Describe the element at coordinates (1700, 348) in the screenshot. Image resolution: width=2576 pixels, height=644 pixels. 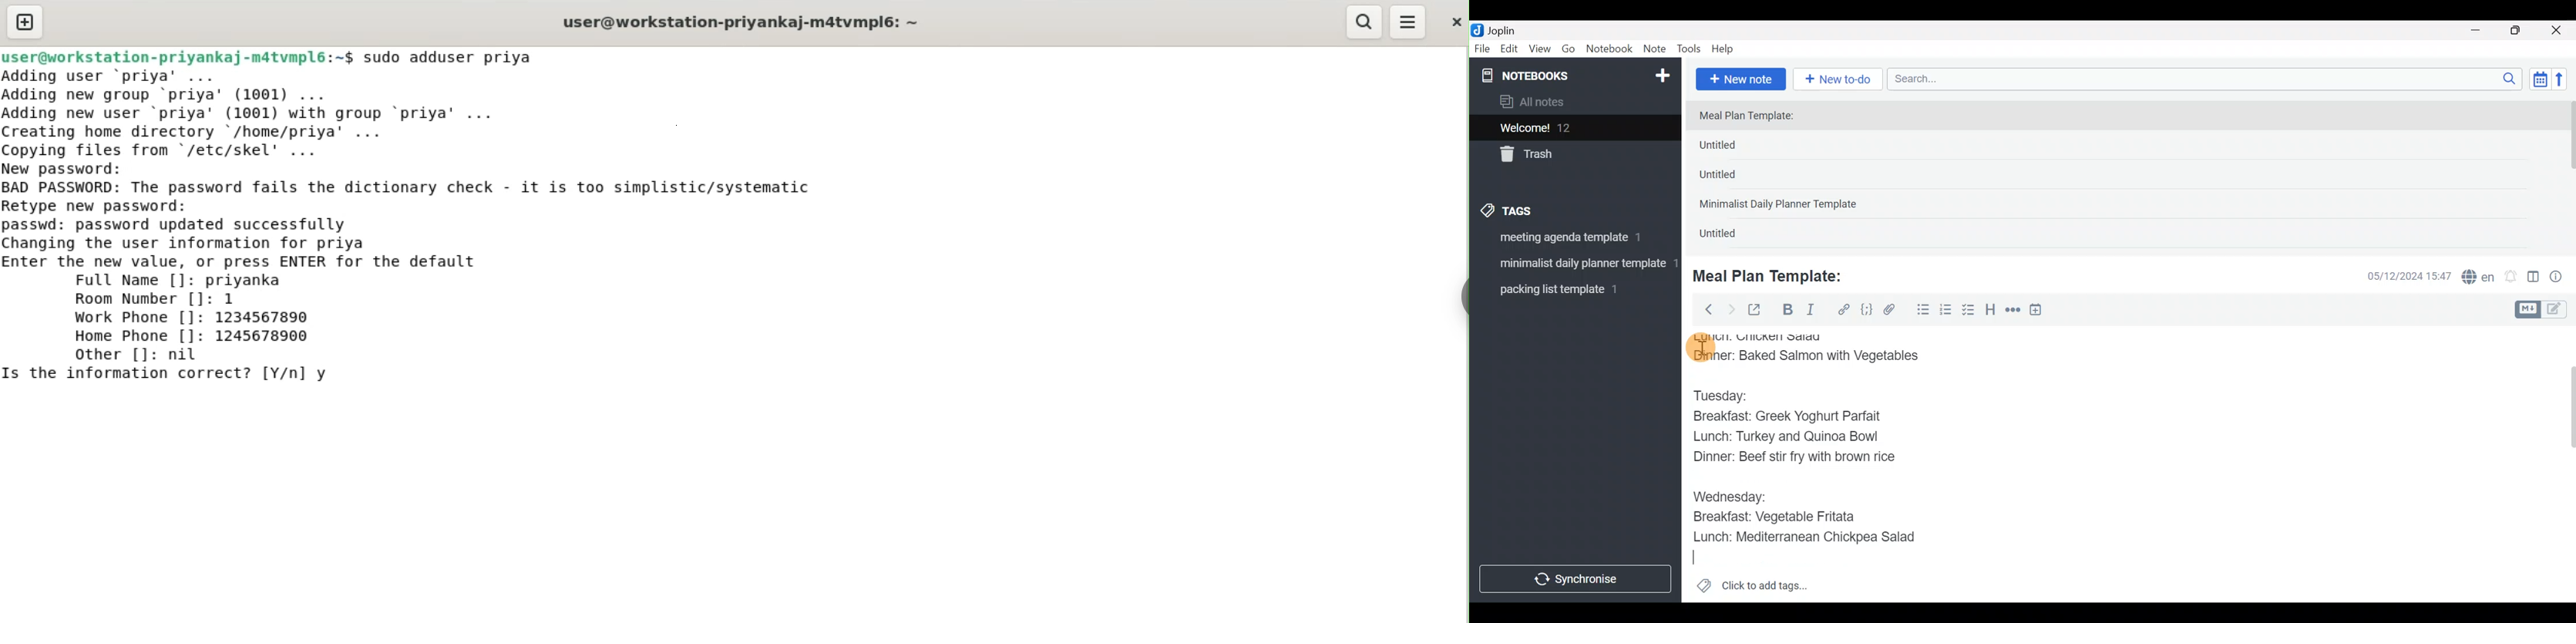
I see `cursor` at that location.